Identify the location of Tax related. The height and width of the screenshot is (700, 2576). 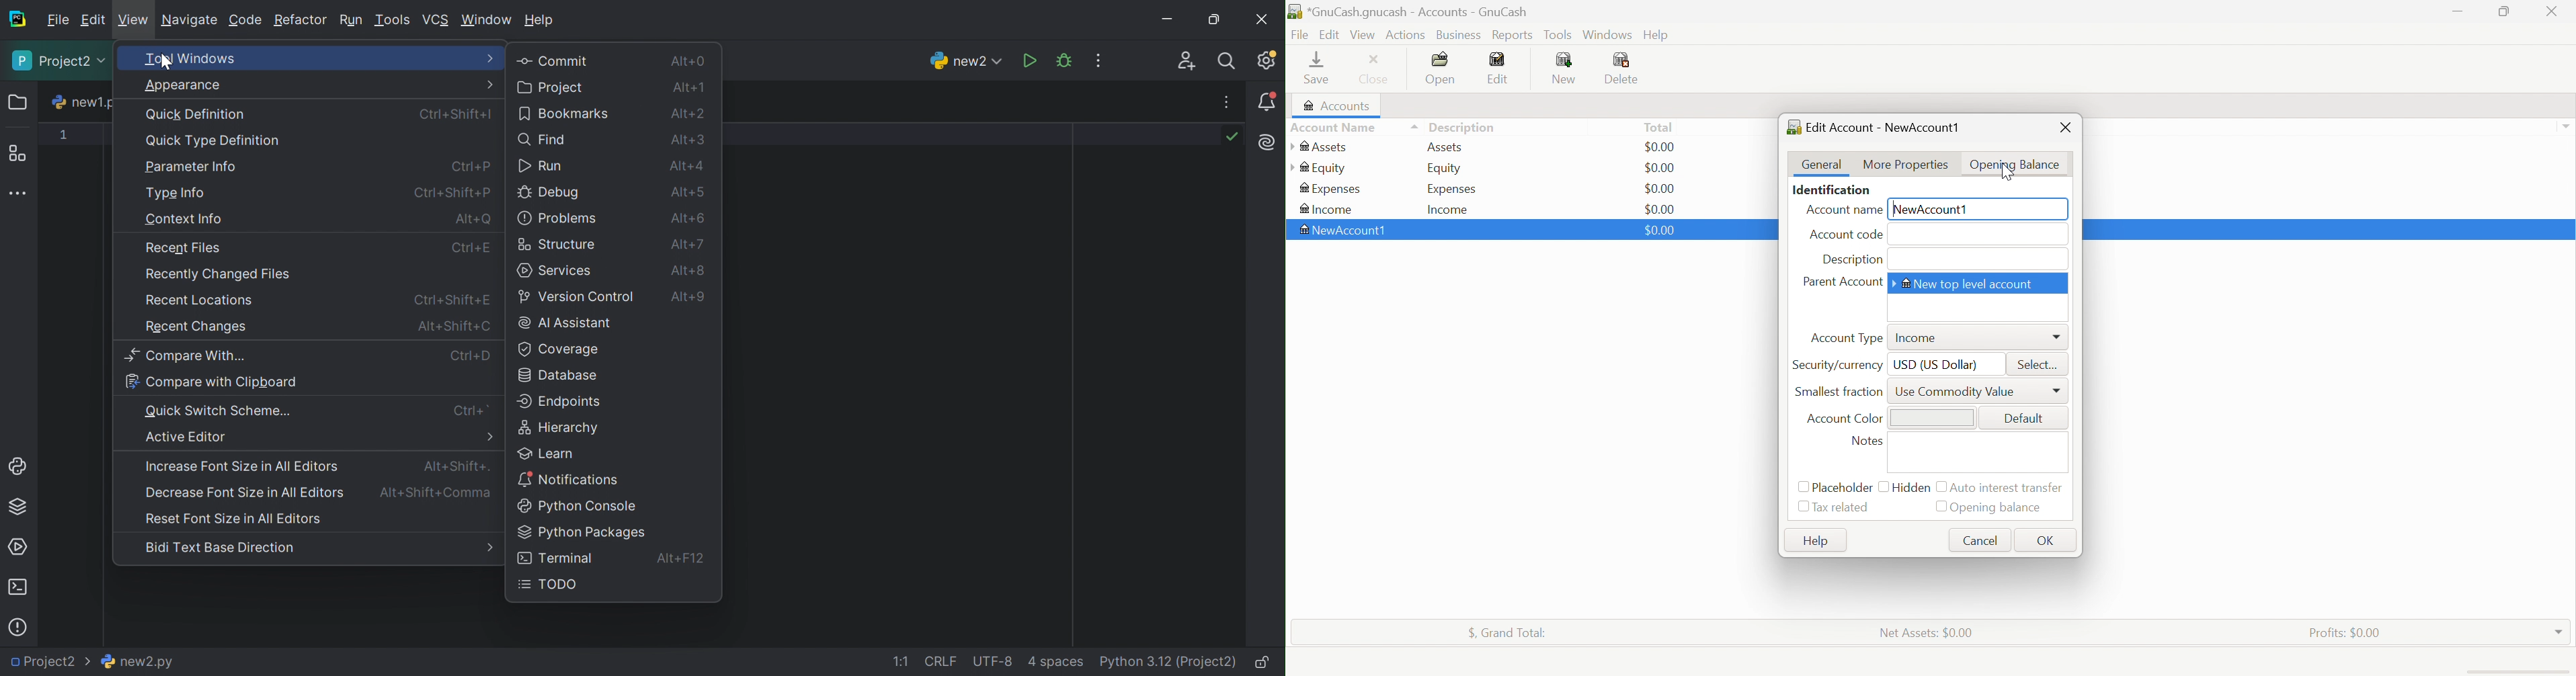
(1843, 509).